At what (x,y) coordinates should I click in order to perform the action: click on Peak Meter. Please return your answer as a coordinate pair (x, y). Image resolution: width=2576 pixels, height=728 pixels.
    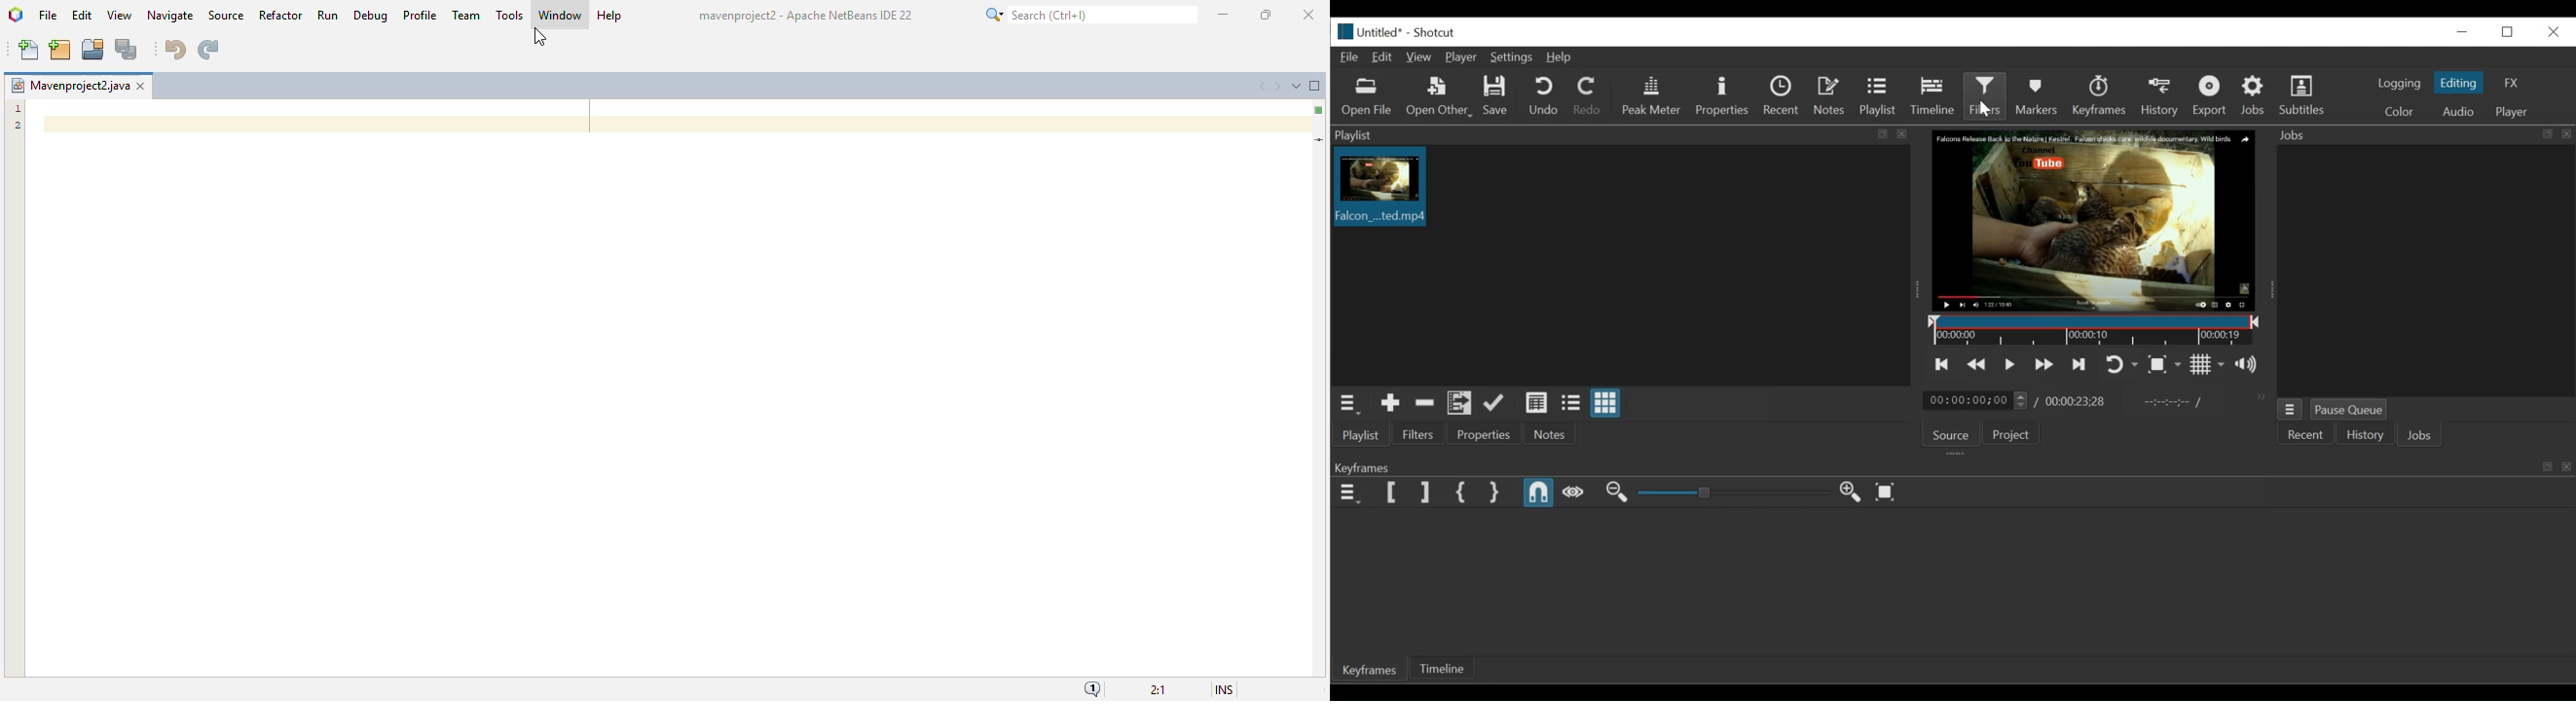
    Looking at the image, I should click on (1652, 97).